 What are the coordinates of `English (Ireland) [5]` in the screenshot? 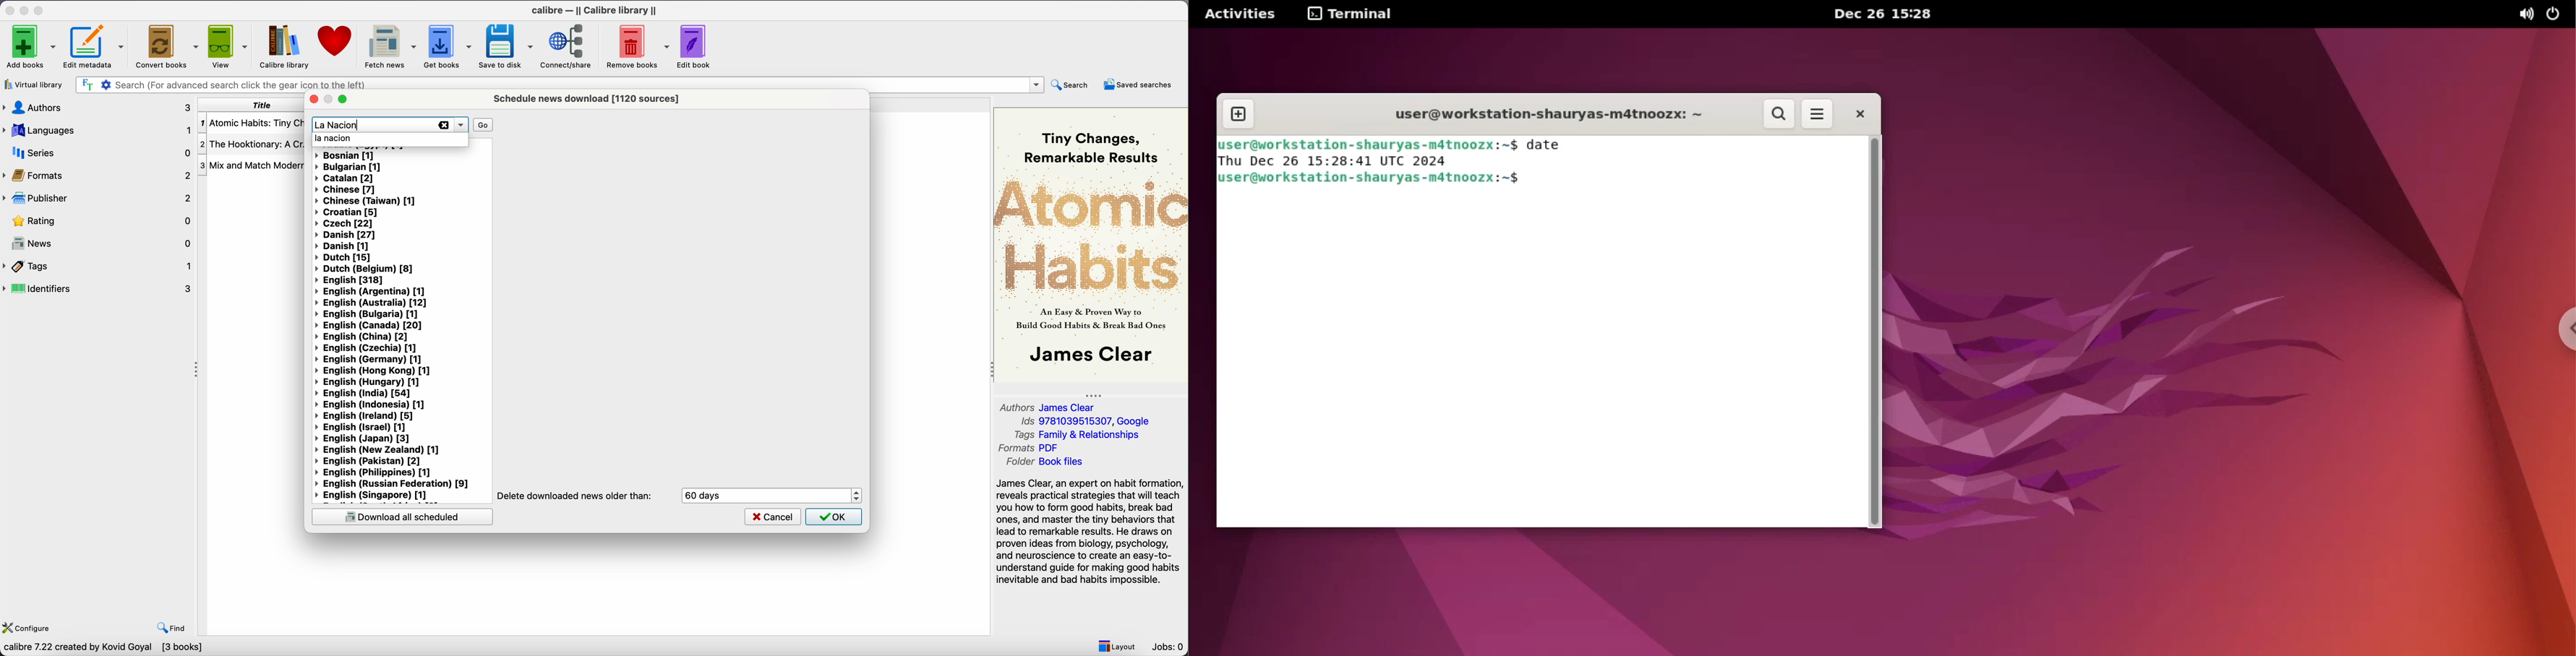 It's located at (365, 416).